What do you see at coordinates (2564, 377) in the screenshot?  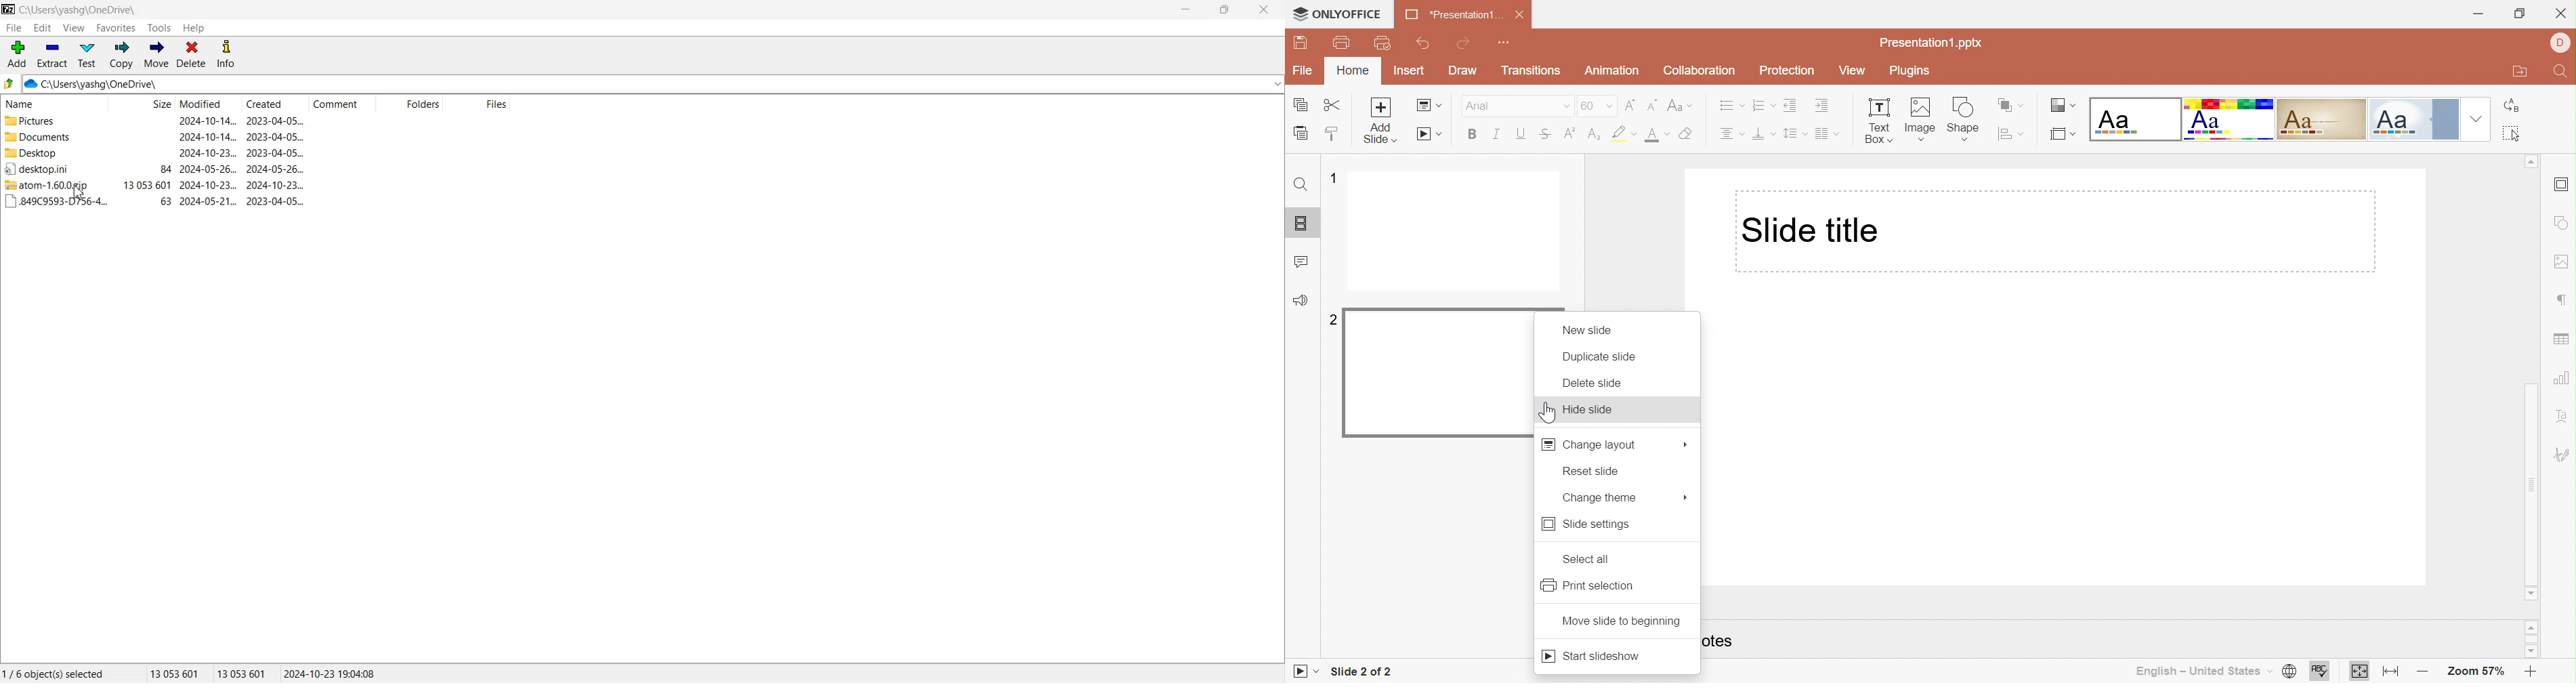 I see `Chart settings` at bounding box center [2564, 377].